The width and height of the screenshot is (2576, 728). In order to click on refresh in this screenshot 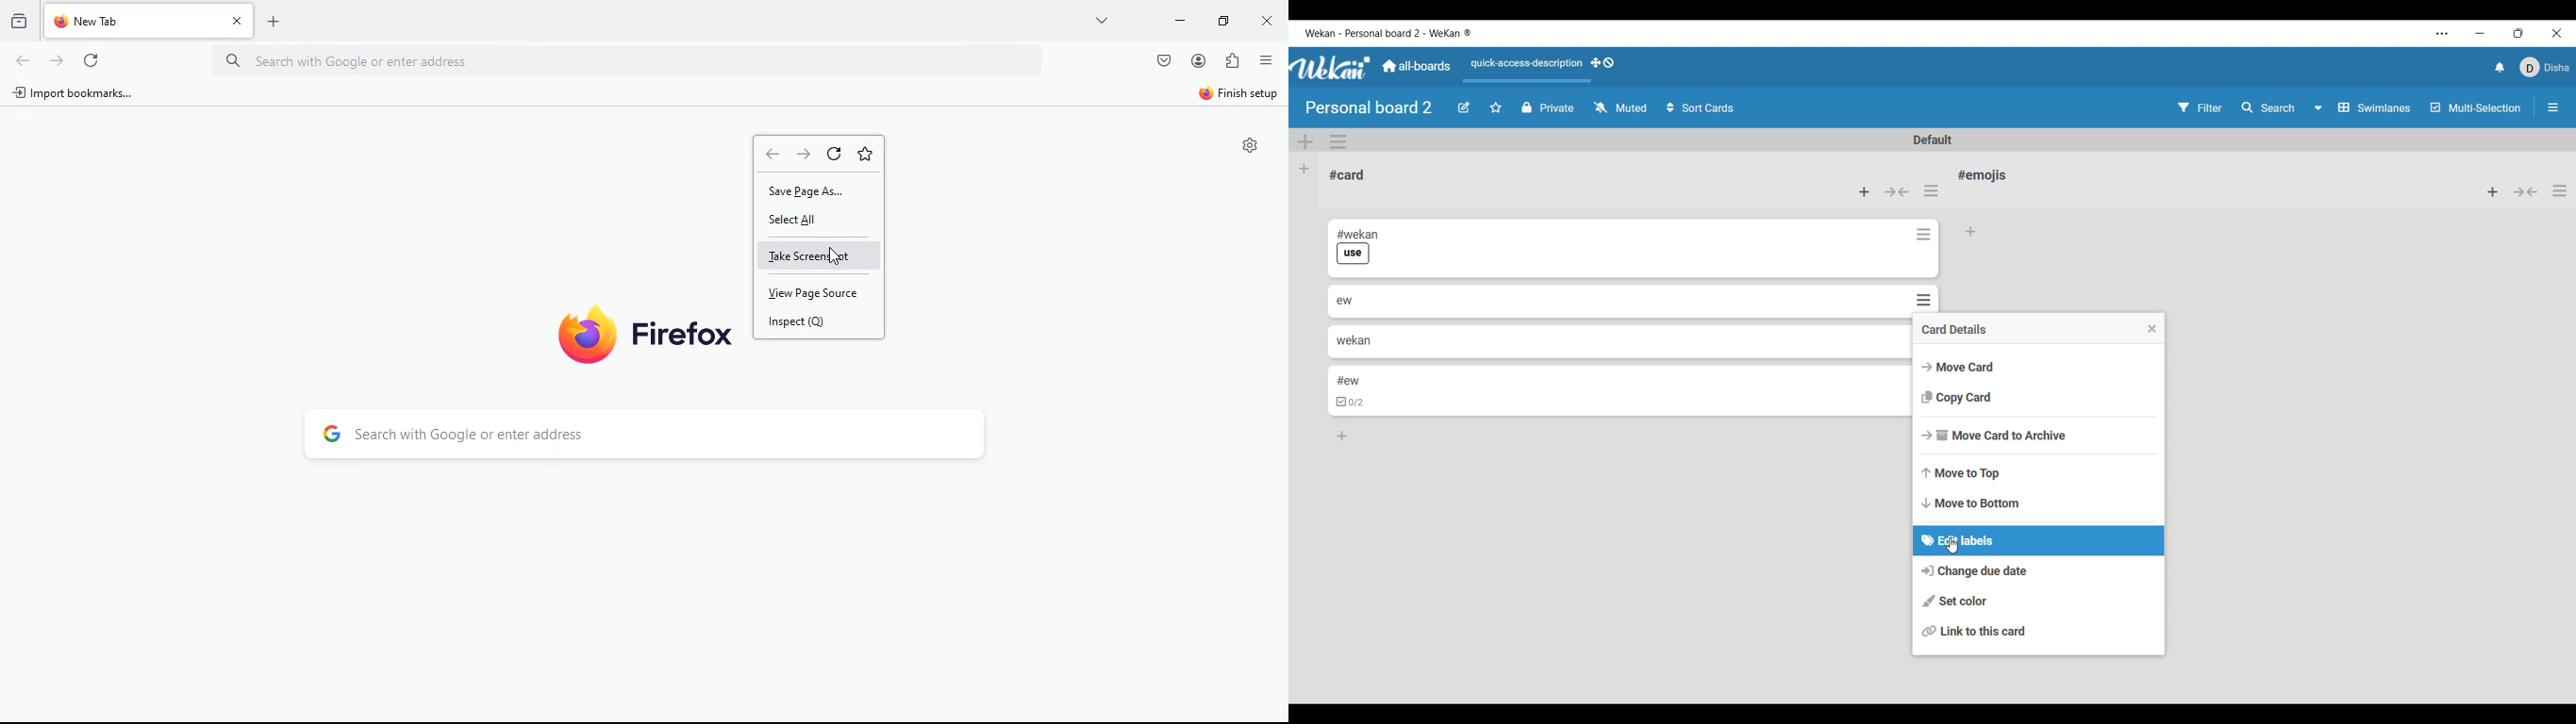, I will do `click(837, 154)`.